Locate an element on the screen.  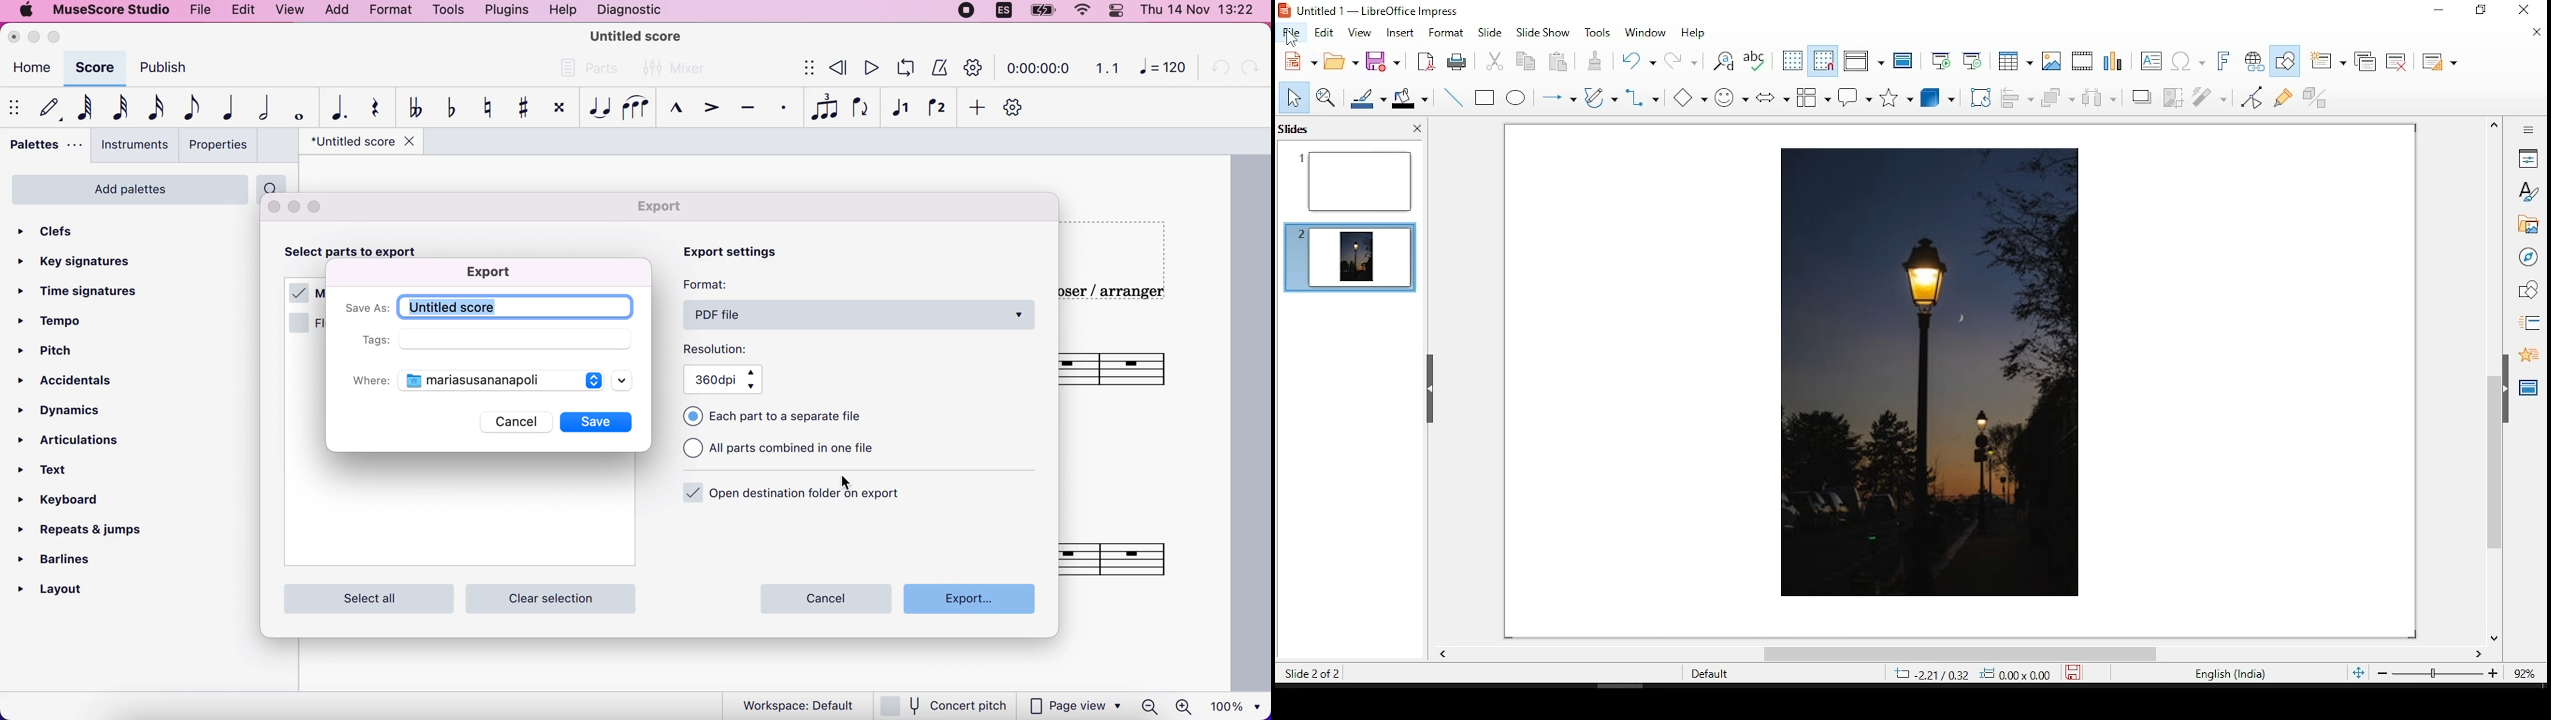
slide is located at coordinates (1490, 33).